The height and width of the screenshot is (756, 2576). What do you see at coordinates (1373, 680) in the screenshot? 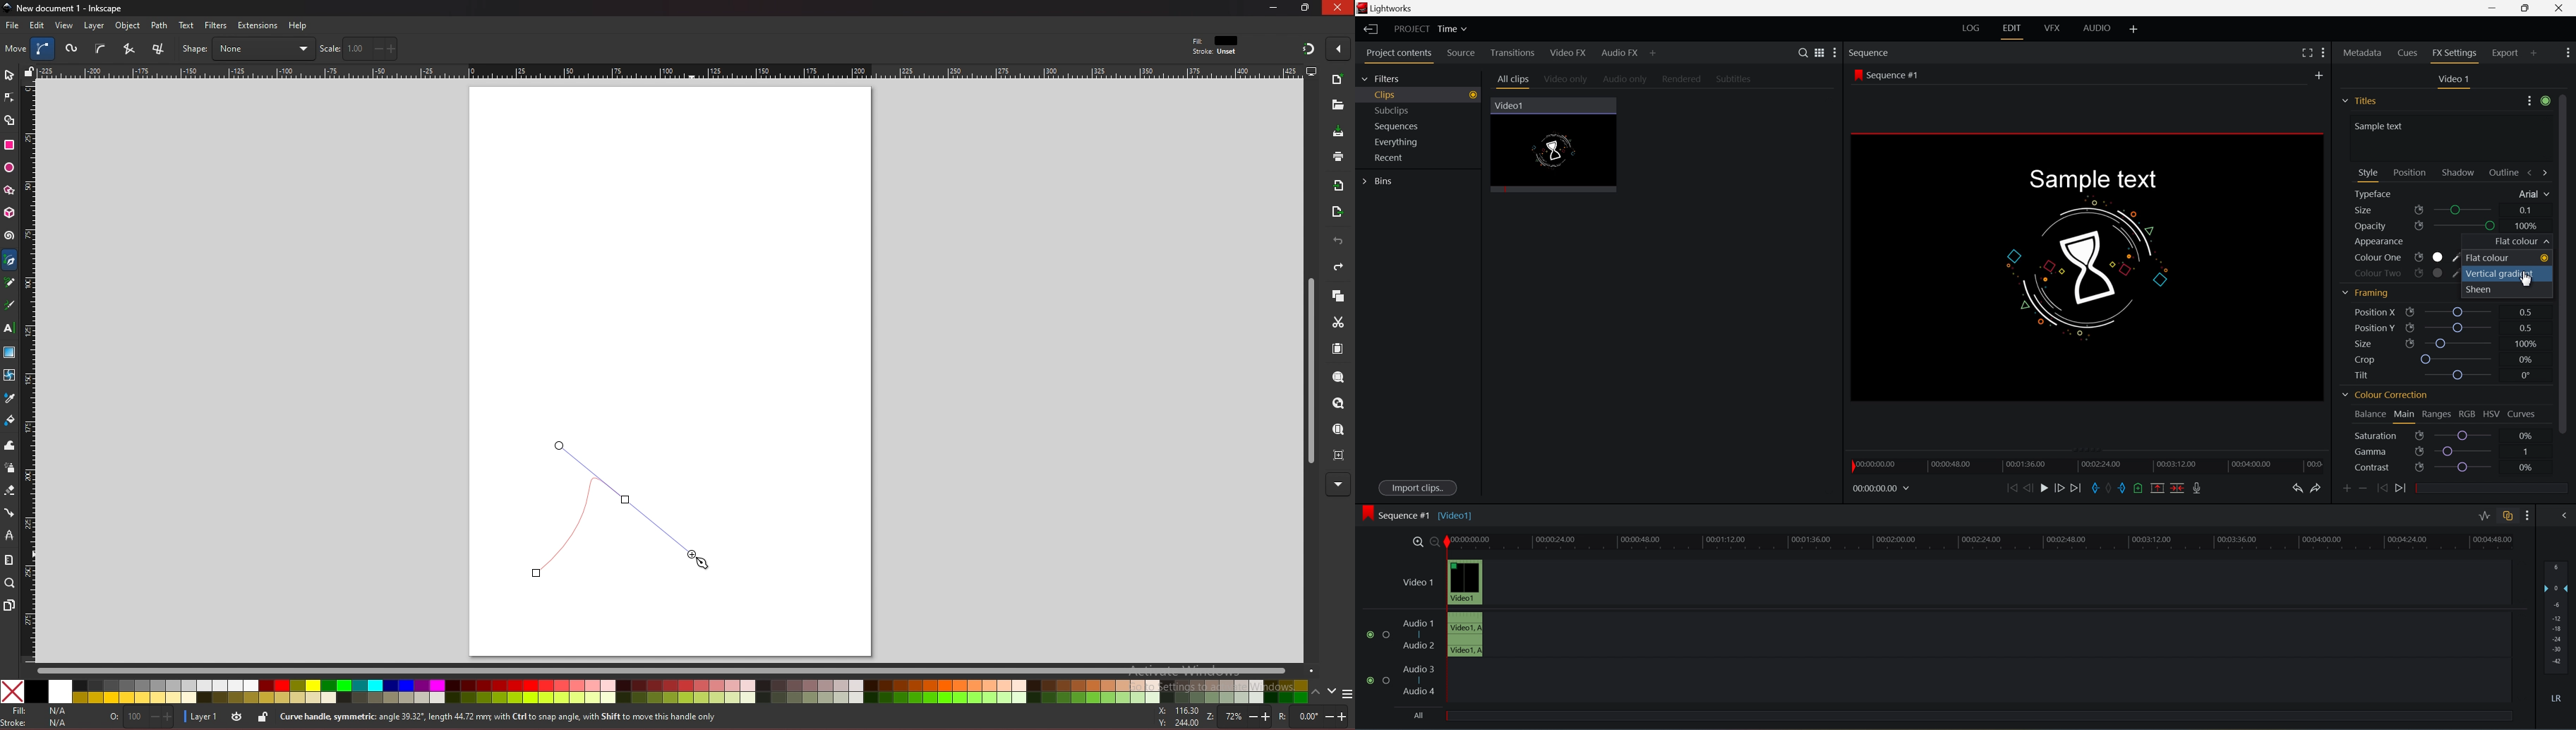
I see `checked checkbox` at bounding box center [1373, 680].